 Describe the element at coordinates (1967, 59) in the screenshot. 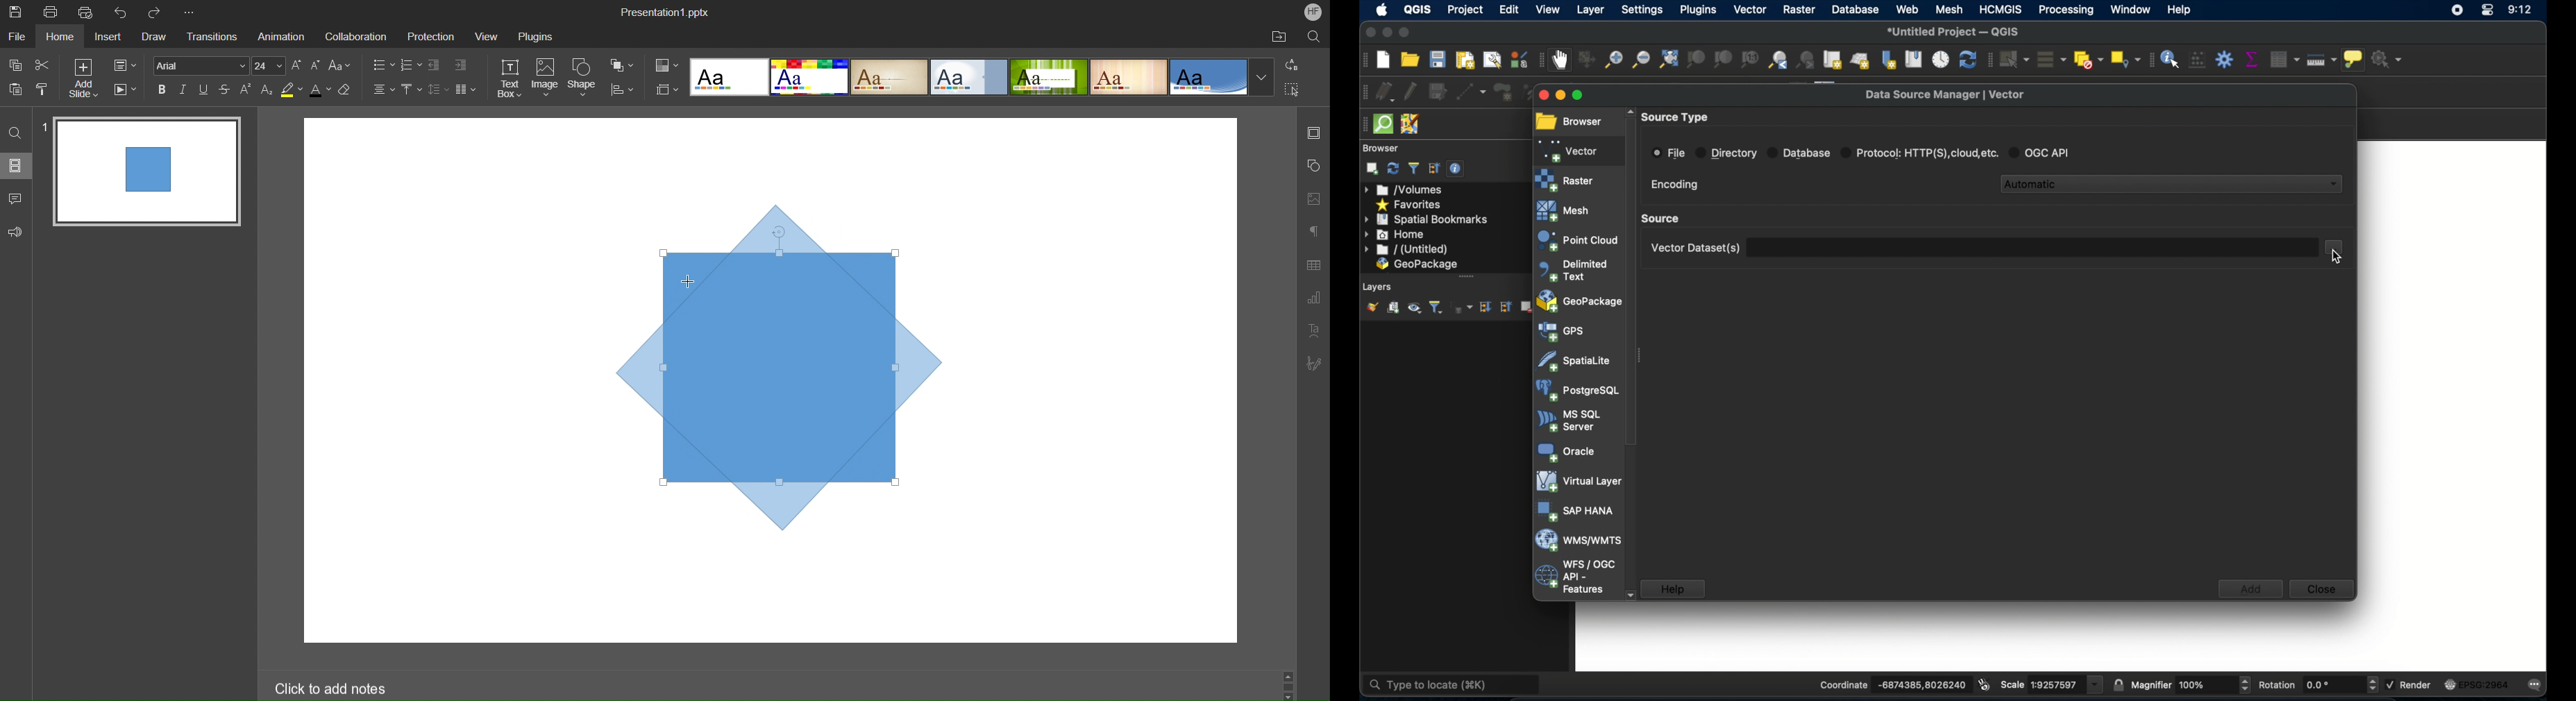

I see `refresh` at that location.